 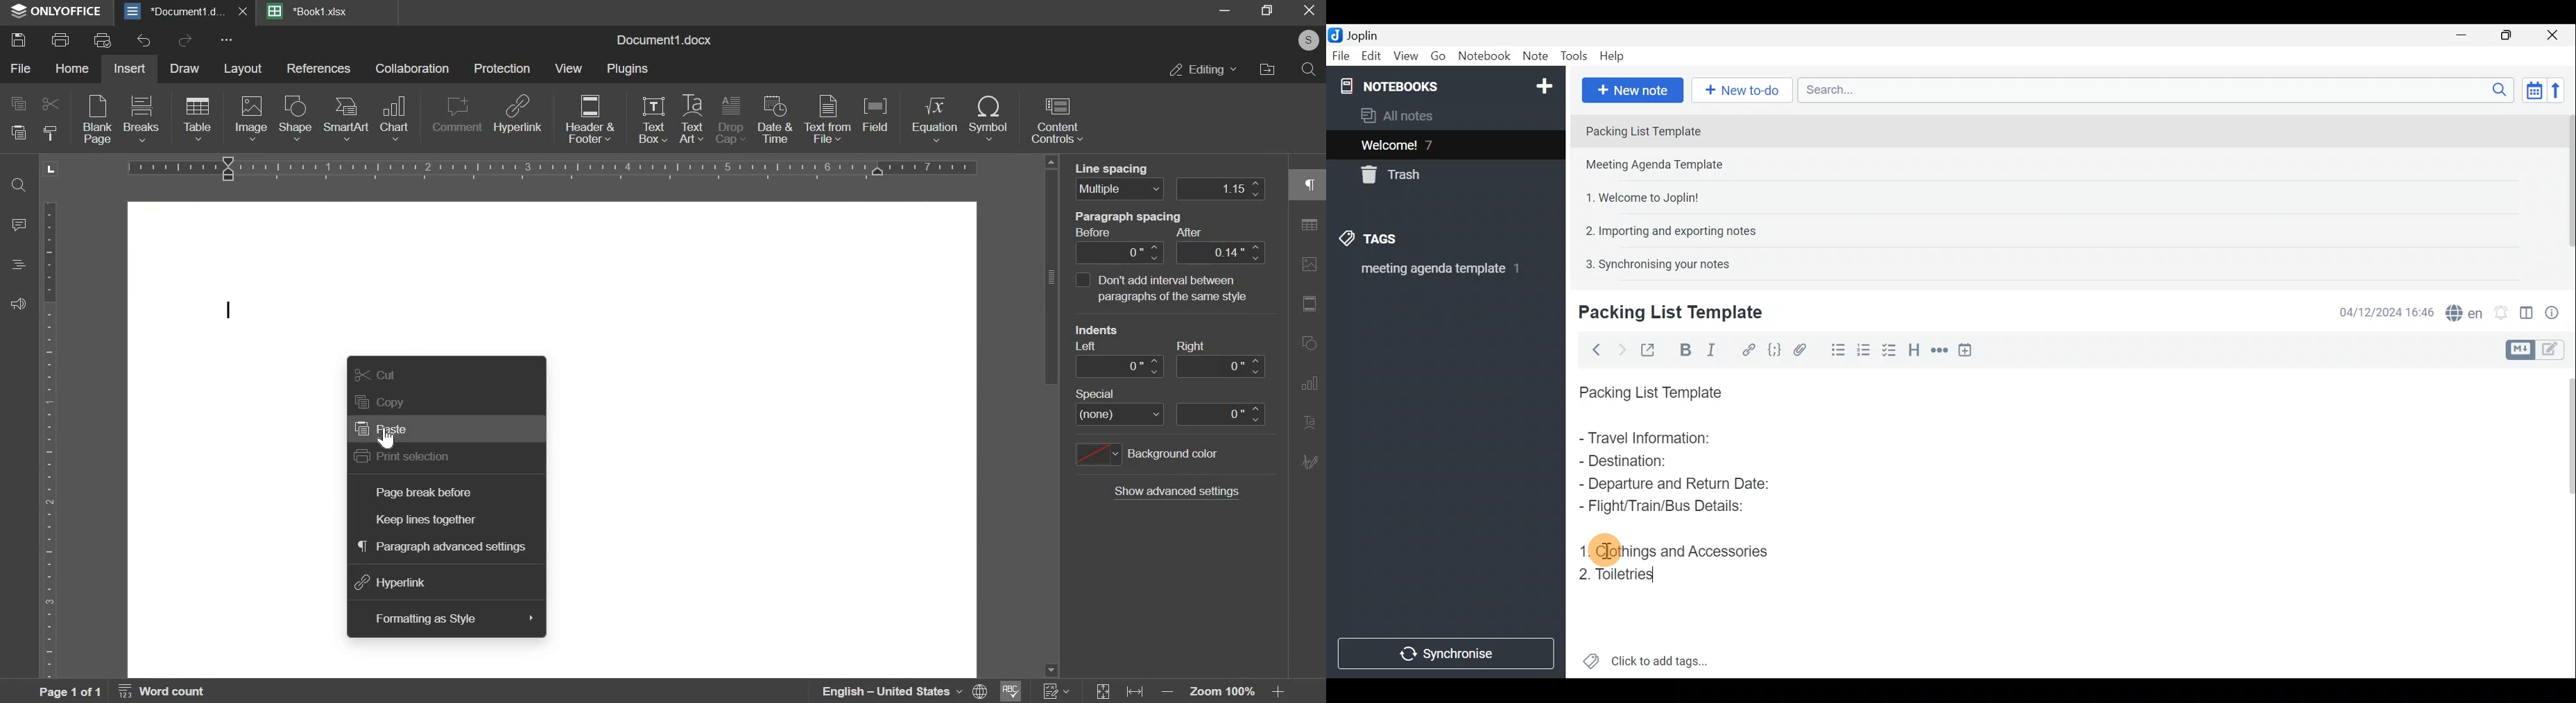 I want to click on show advanced settings, so click(x=1178, y=493).